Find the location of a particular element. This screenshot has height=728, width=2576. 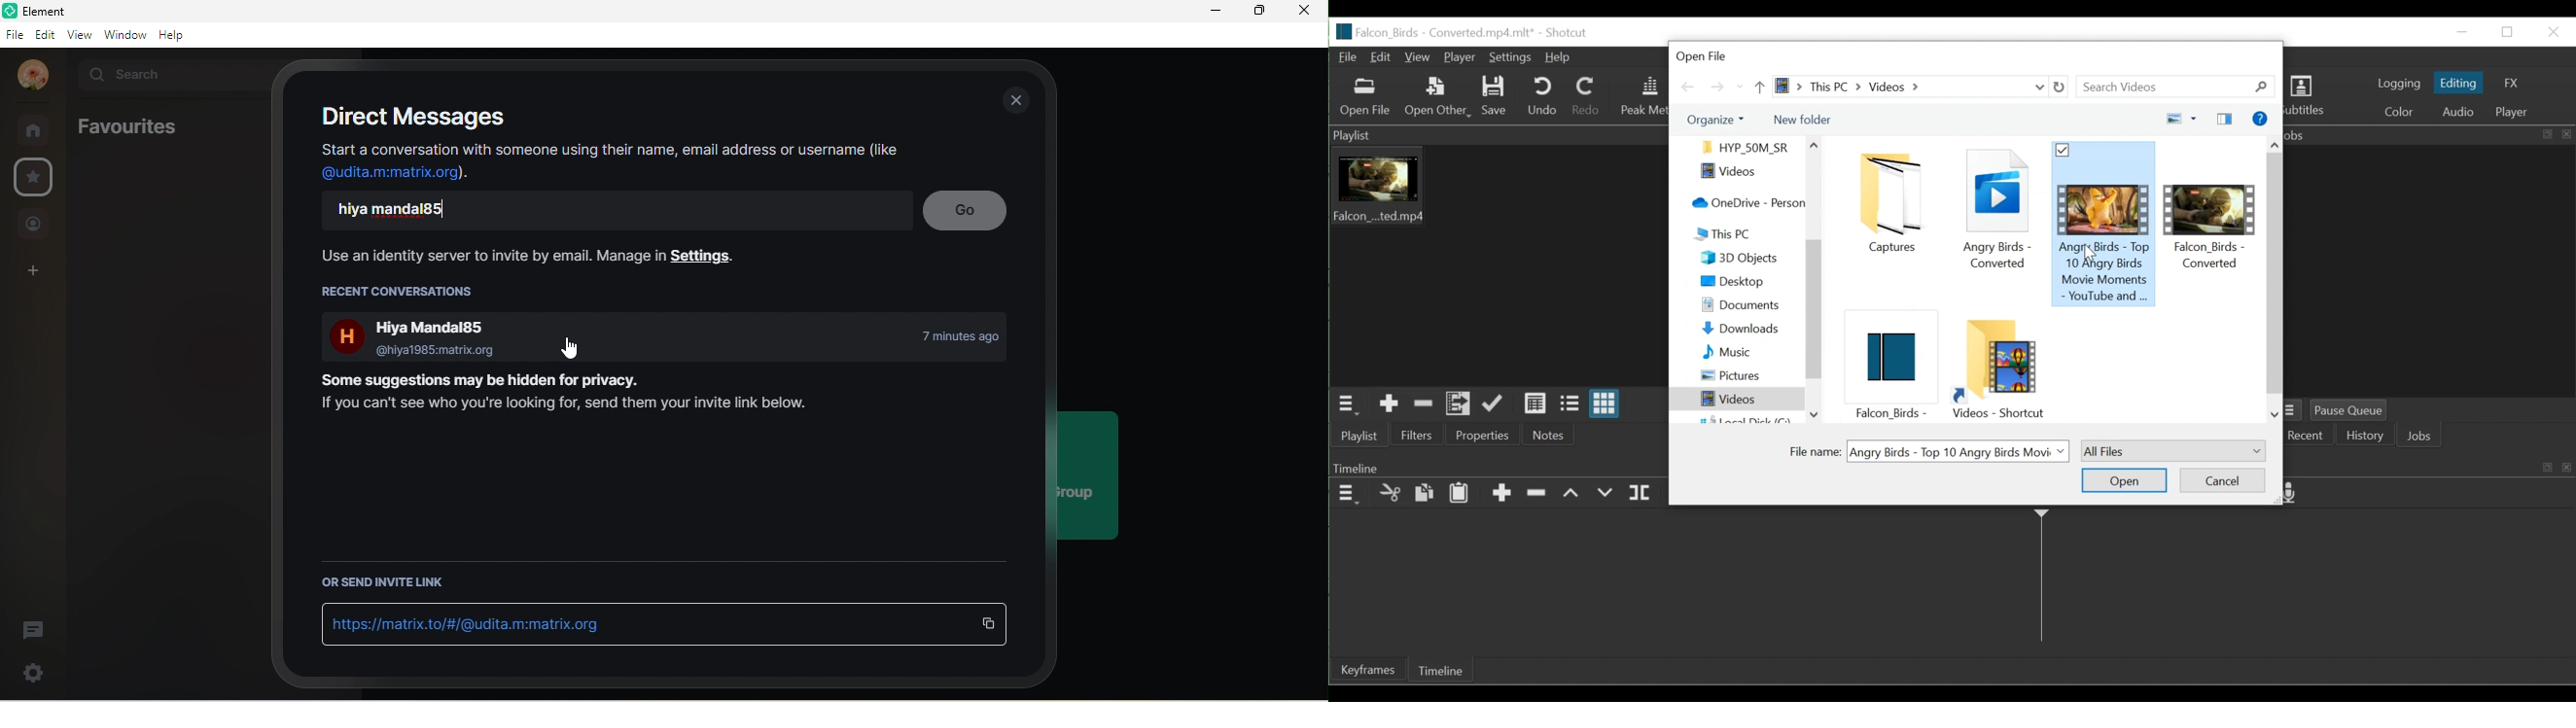

flcon _ birds - is located at coordinates (1888, 369).